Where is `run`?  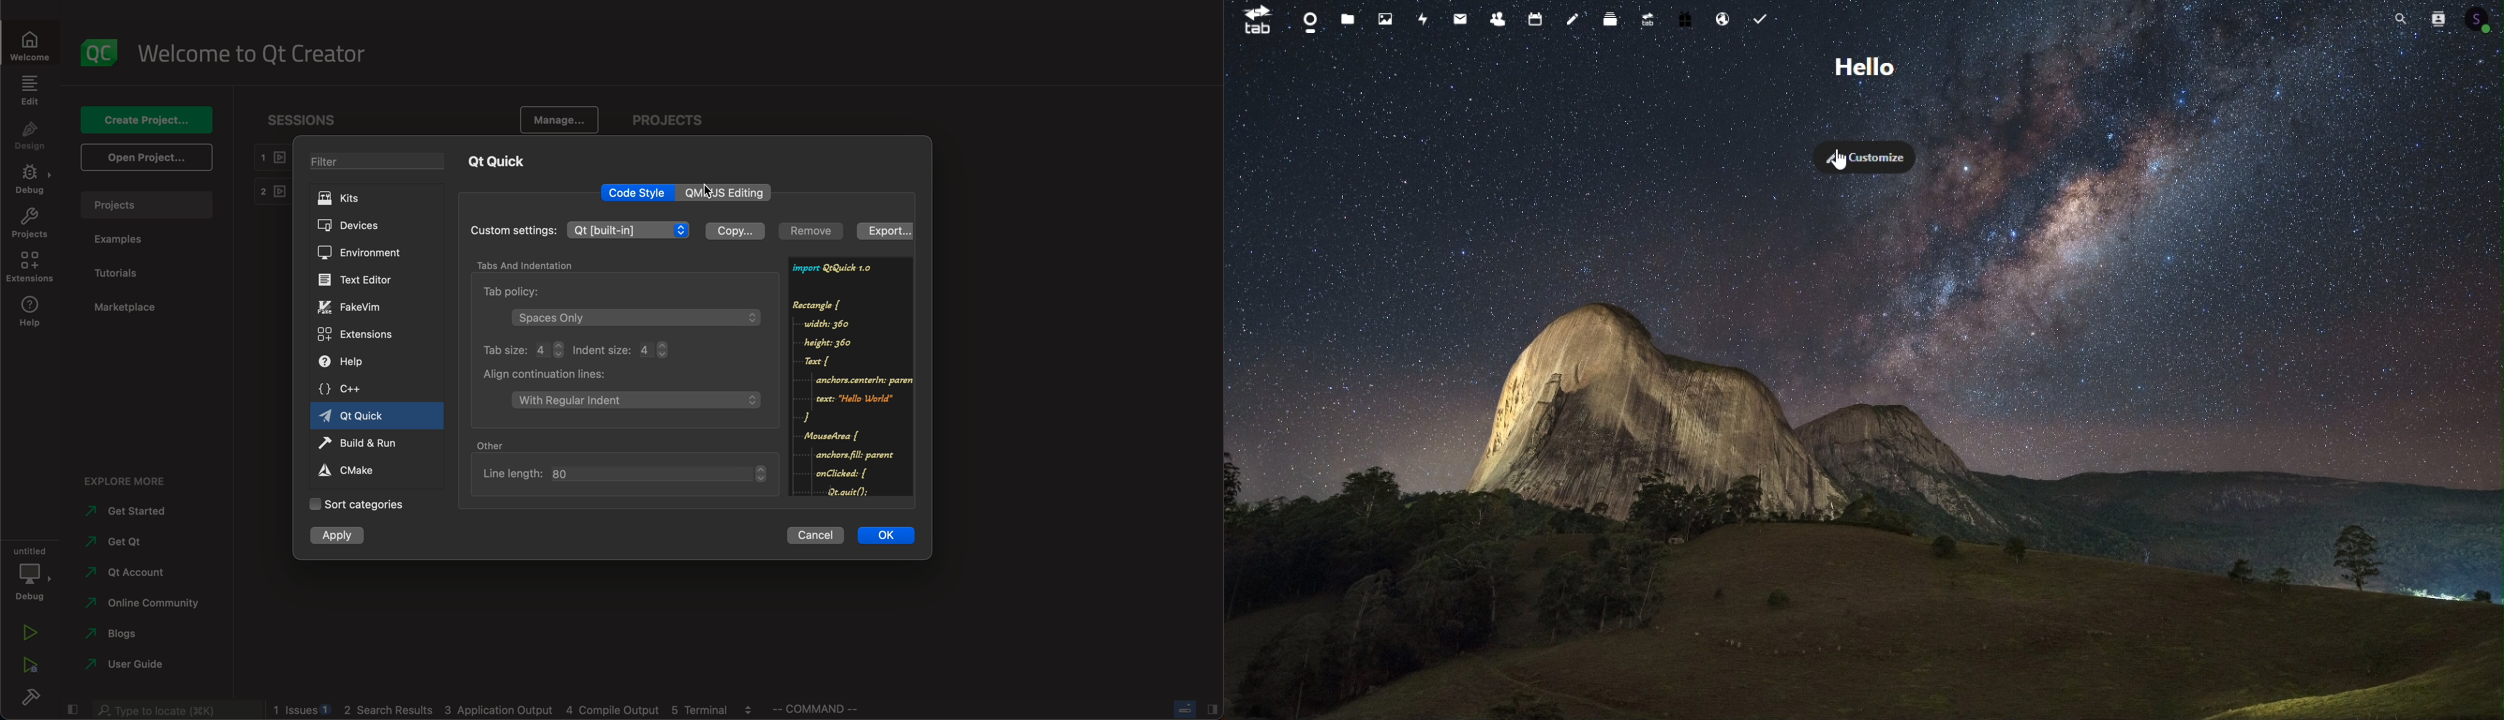 run is located at coordinates (31, 632).